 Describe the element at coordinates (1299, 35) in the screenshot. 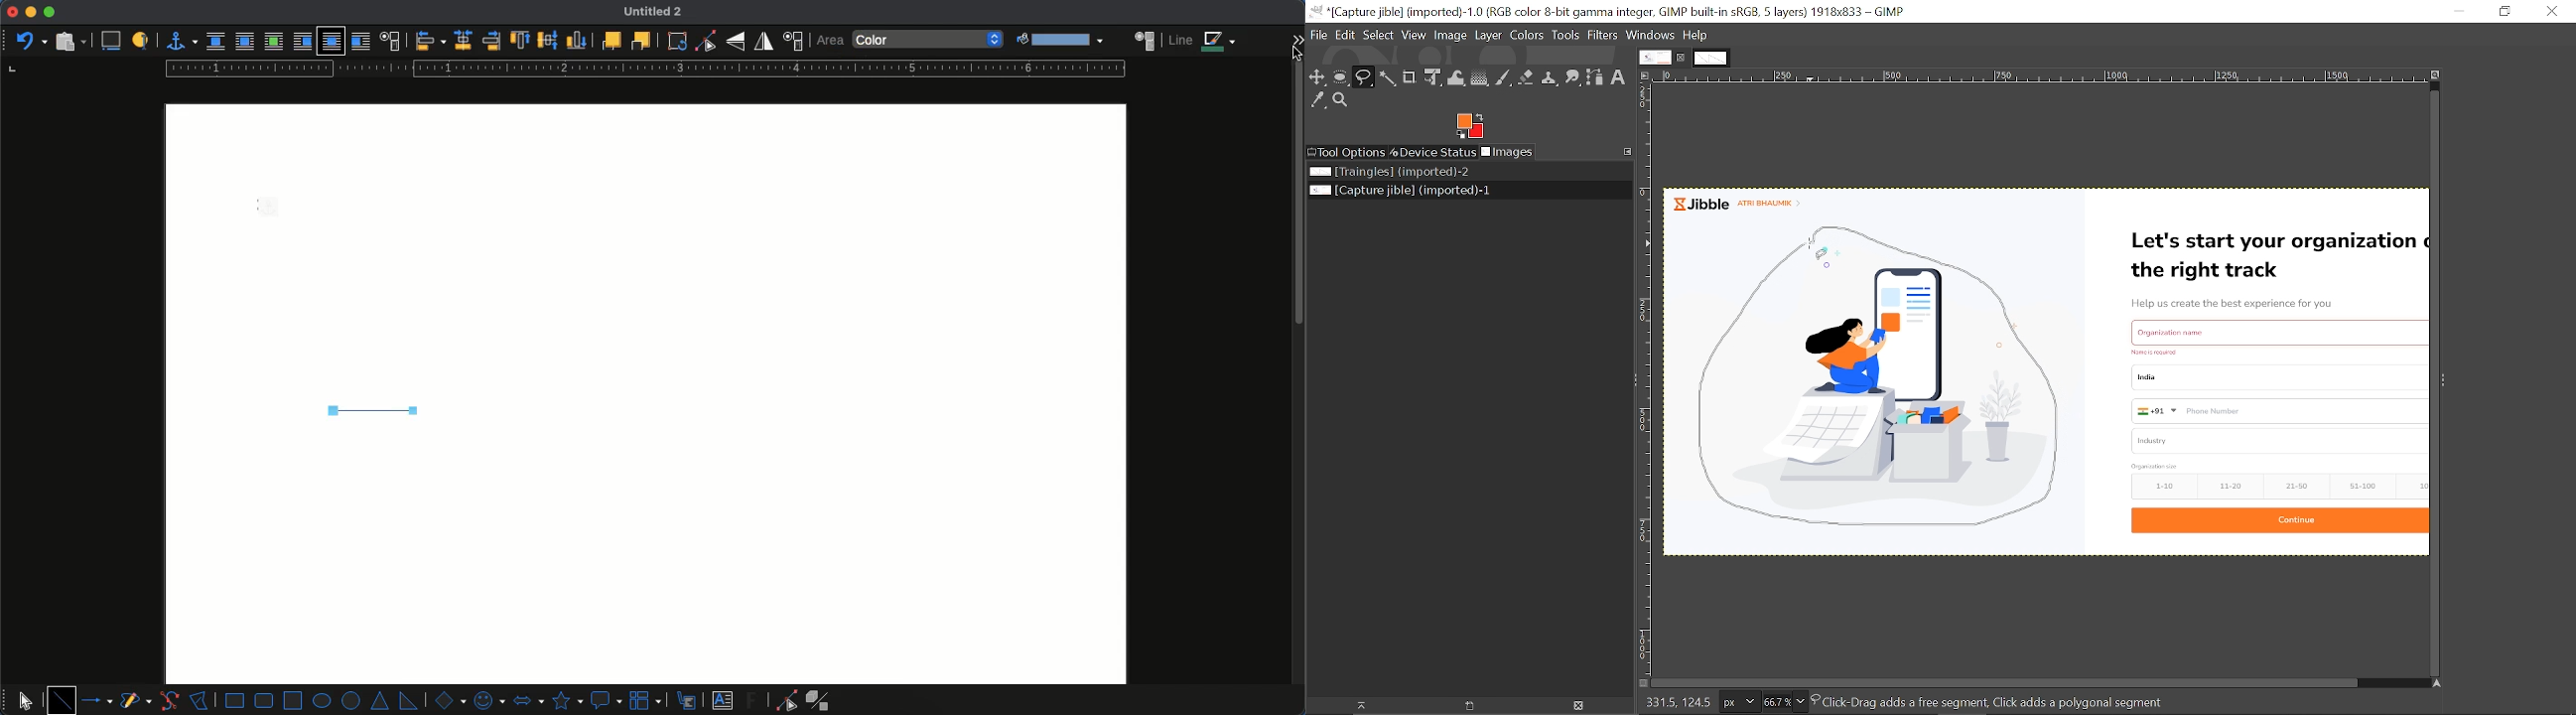

I see `expand` at that location.